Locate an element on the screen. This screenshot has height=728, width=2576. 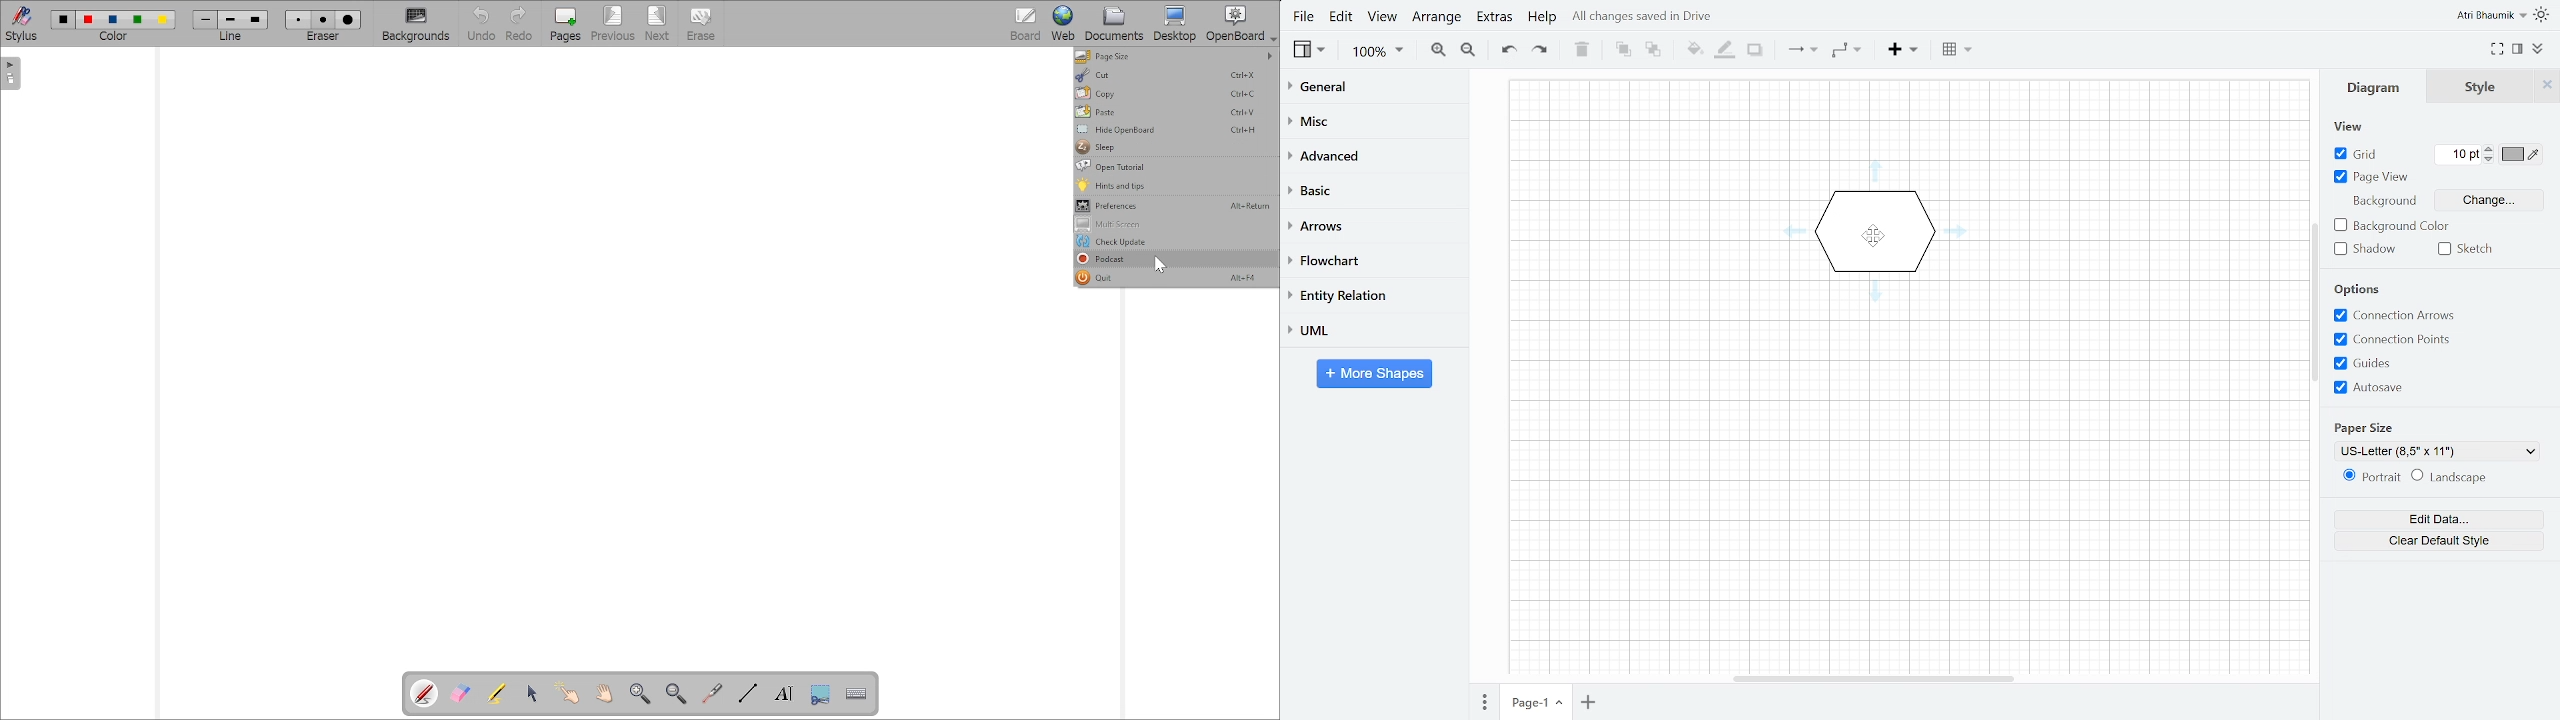
Pentagon, current shape is located at coordinates (1875, 232).